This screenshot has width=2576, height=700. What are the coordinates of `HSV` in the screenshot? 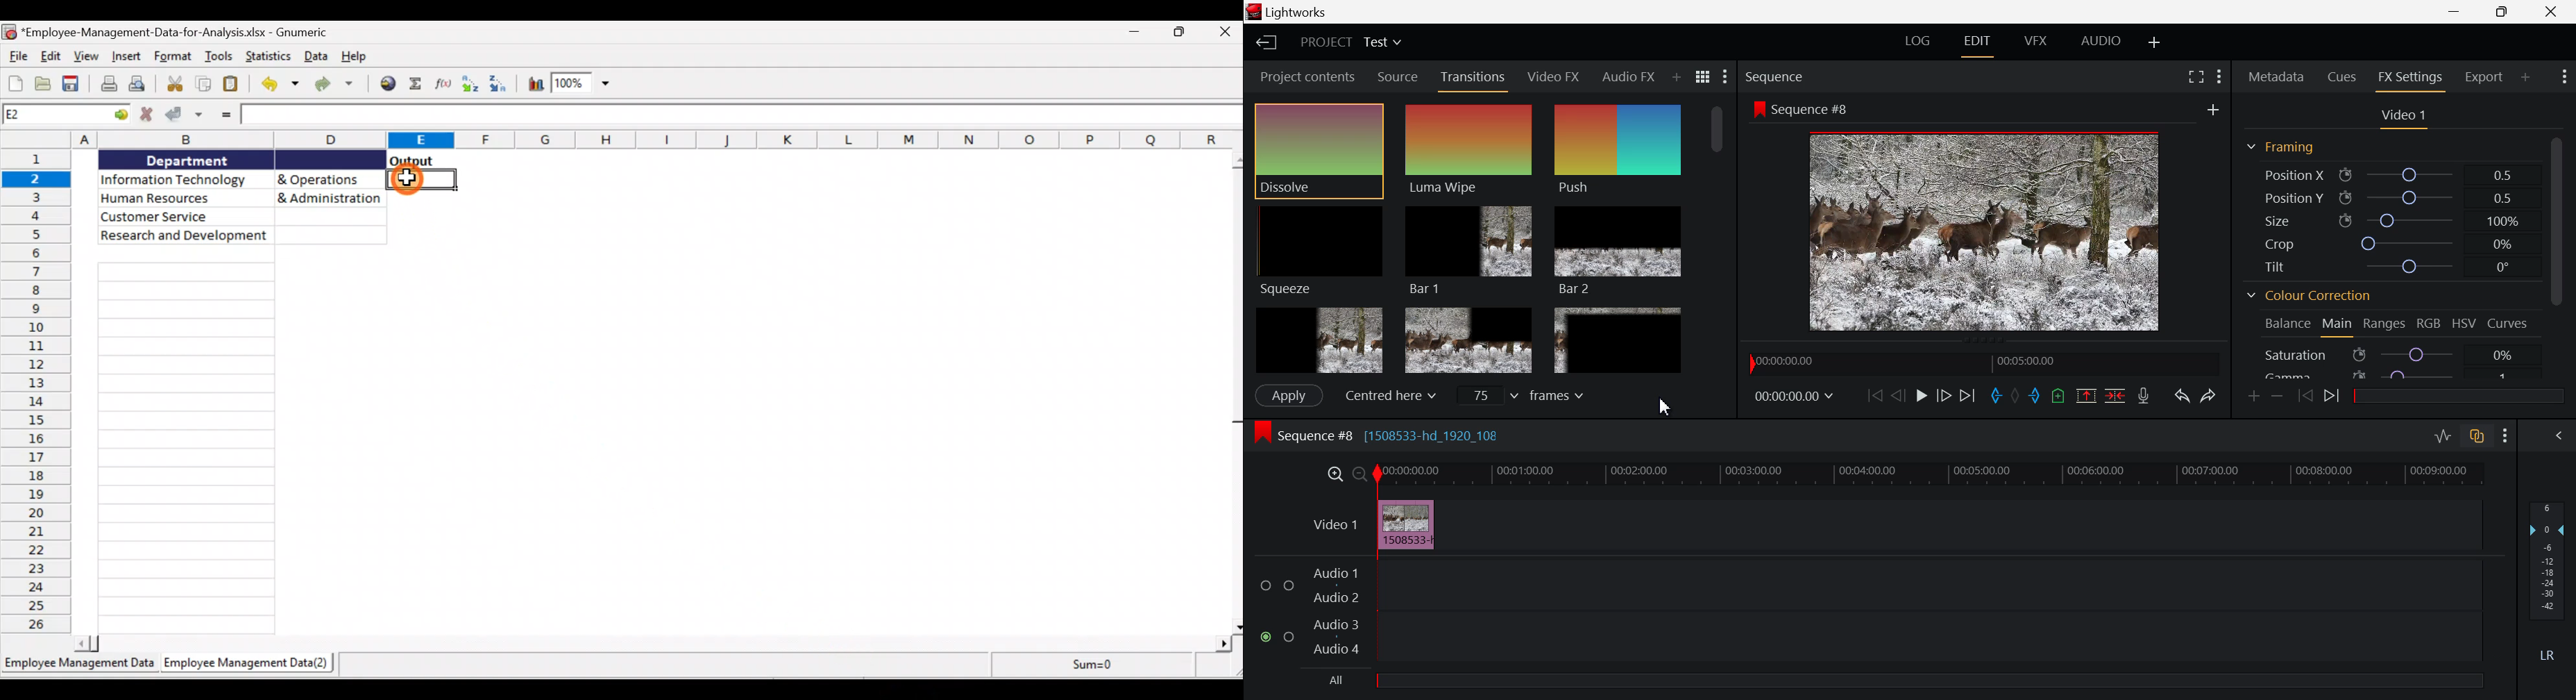 It's located at (2466, 326).